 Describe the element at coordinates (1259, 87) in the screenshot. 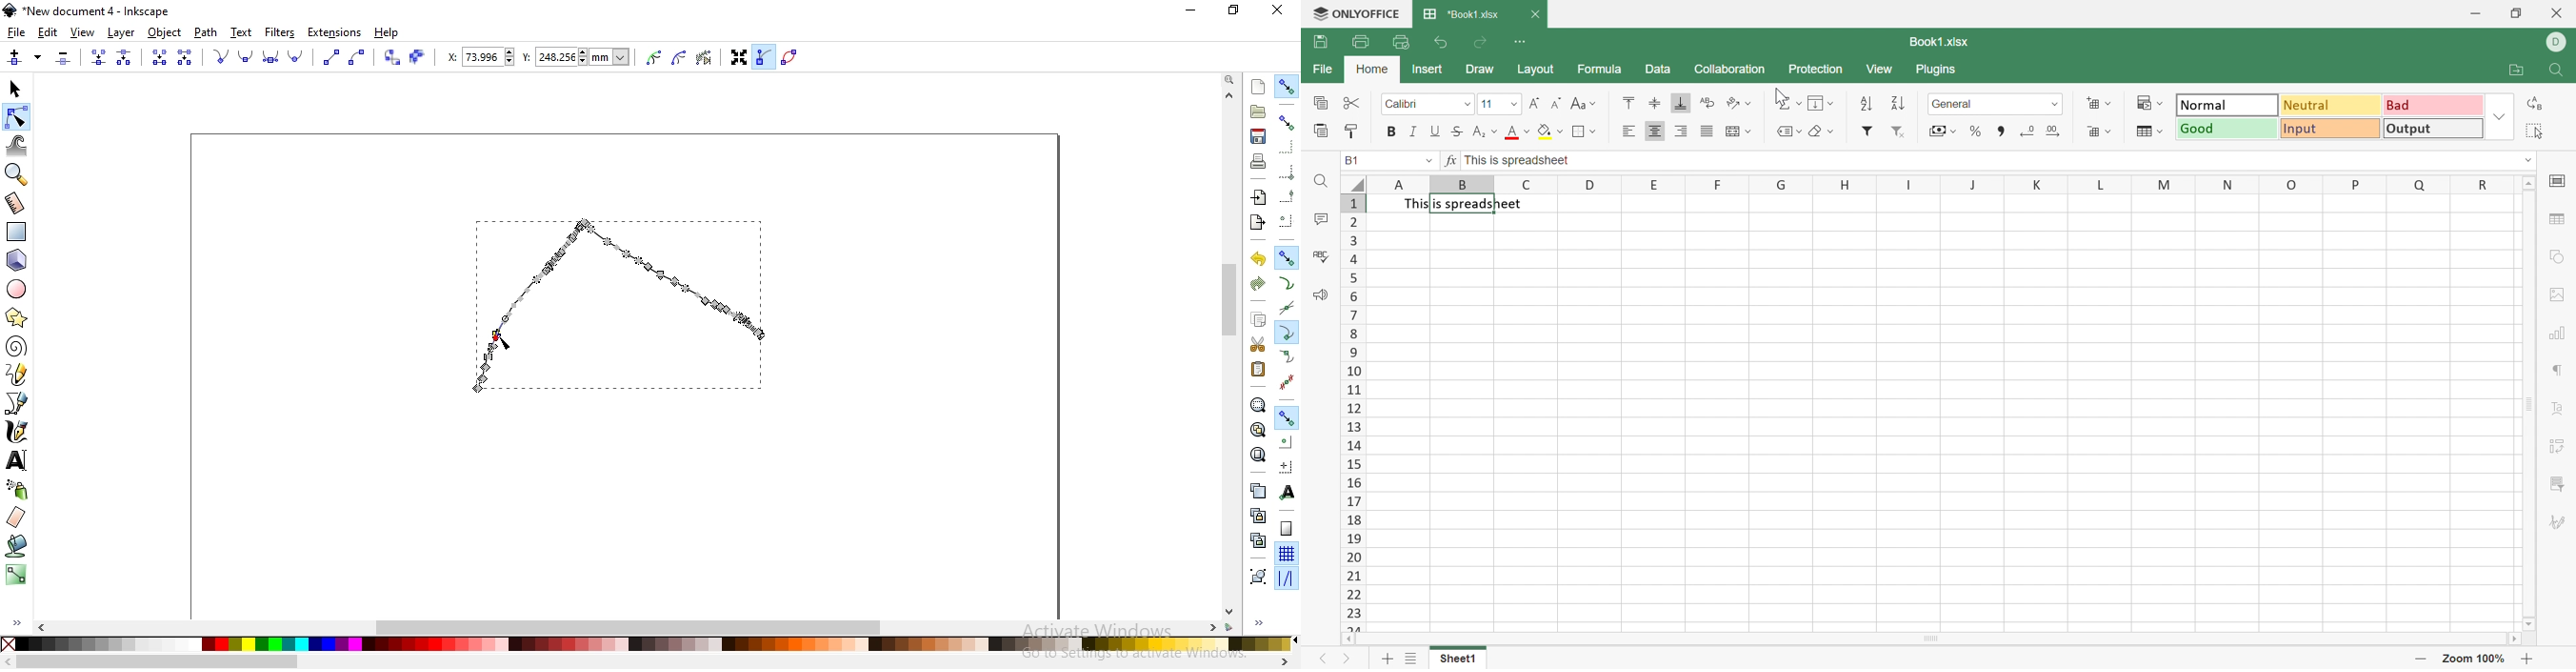

I see `create a document` at that location.